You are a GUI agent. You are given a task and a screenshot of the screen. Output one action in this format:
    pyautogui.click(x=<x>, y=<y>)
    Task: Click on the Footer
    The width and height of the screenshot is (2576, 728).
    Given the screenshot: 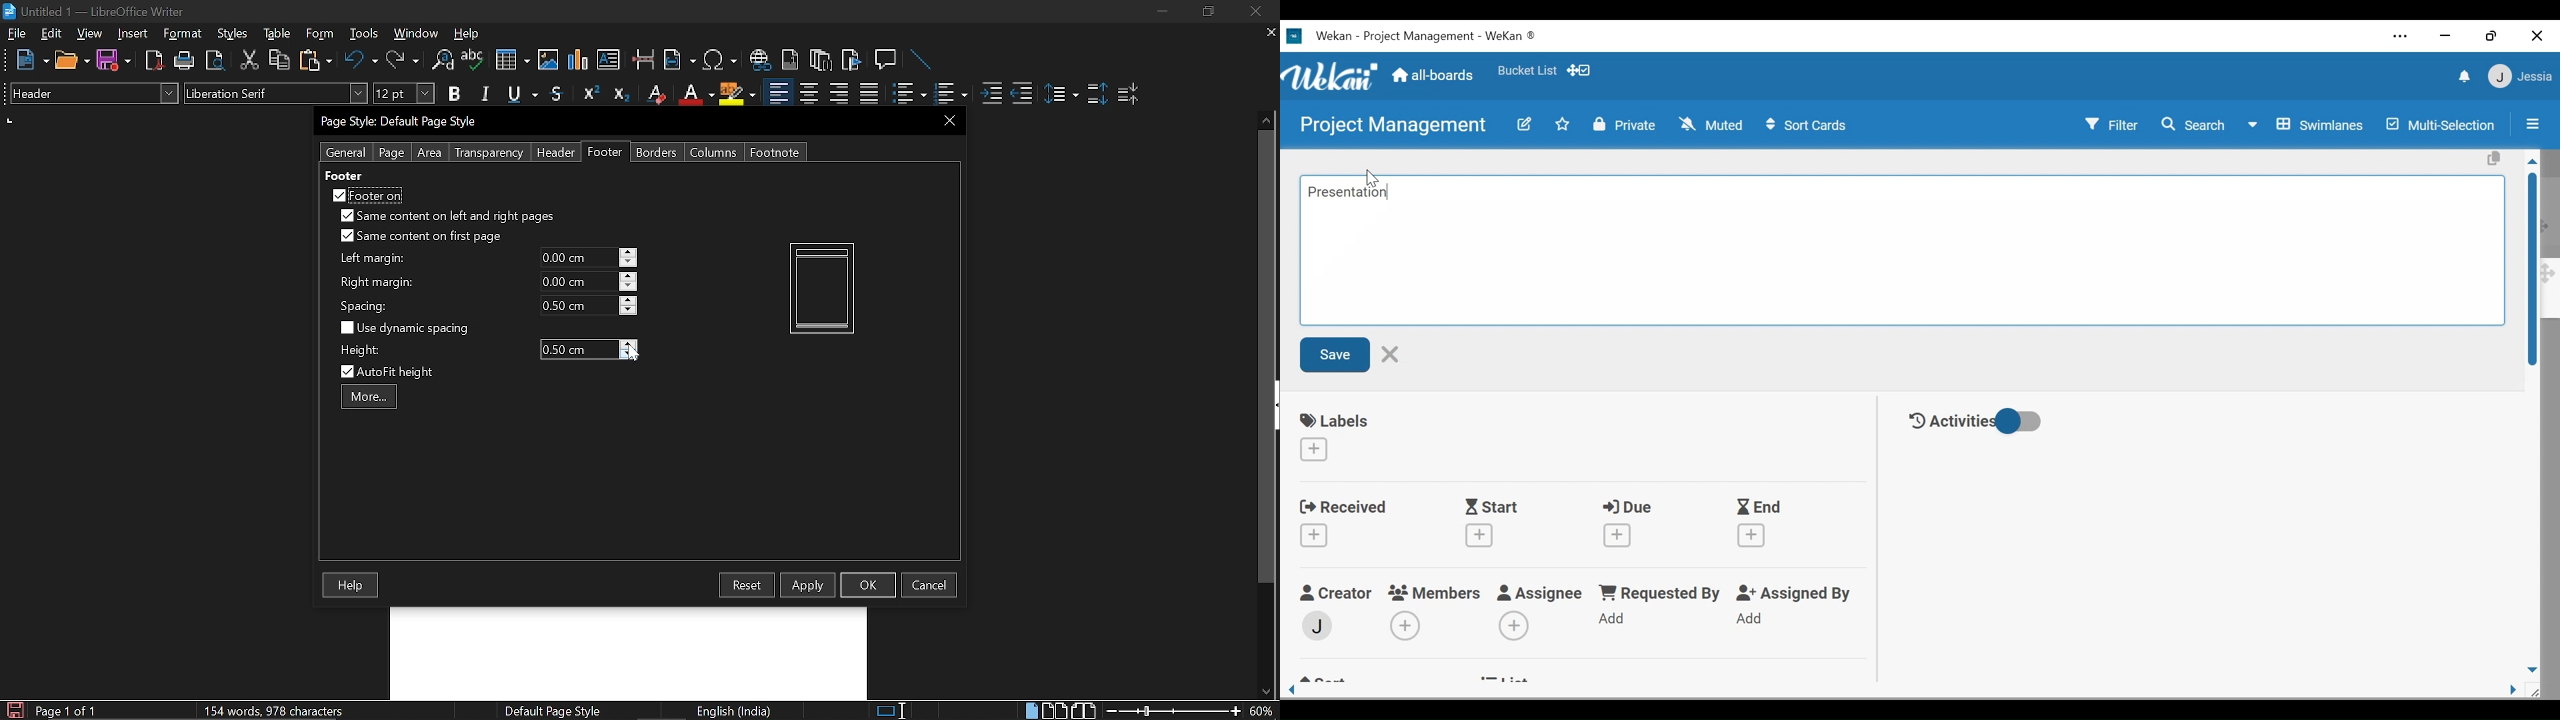 What is the action you would take?
    pyautogui.click(x=606, y=152)
    